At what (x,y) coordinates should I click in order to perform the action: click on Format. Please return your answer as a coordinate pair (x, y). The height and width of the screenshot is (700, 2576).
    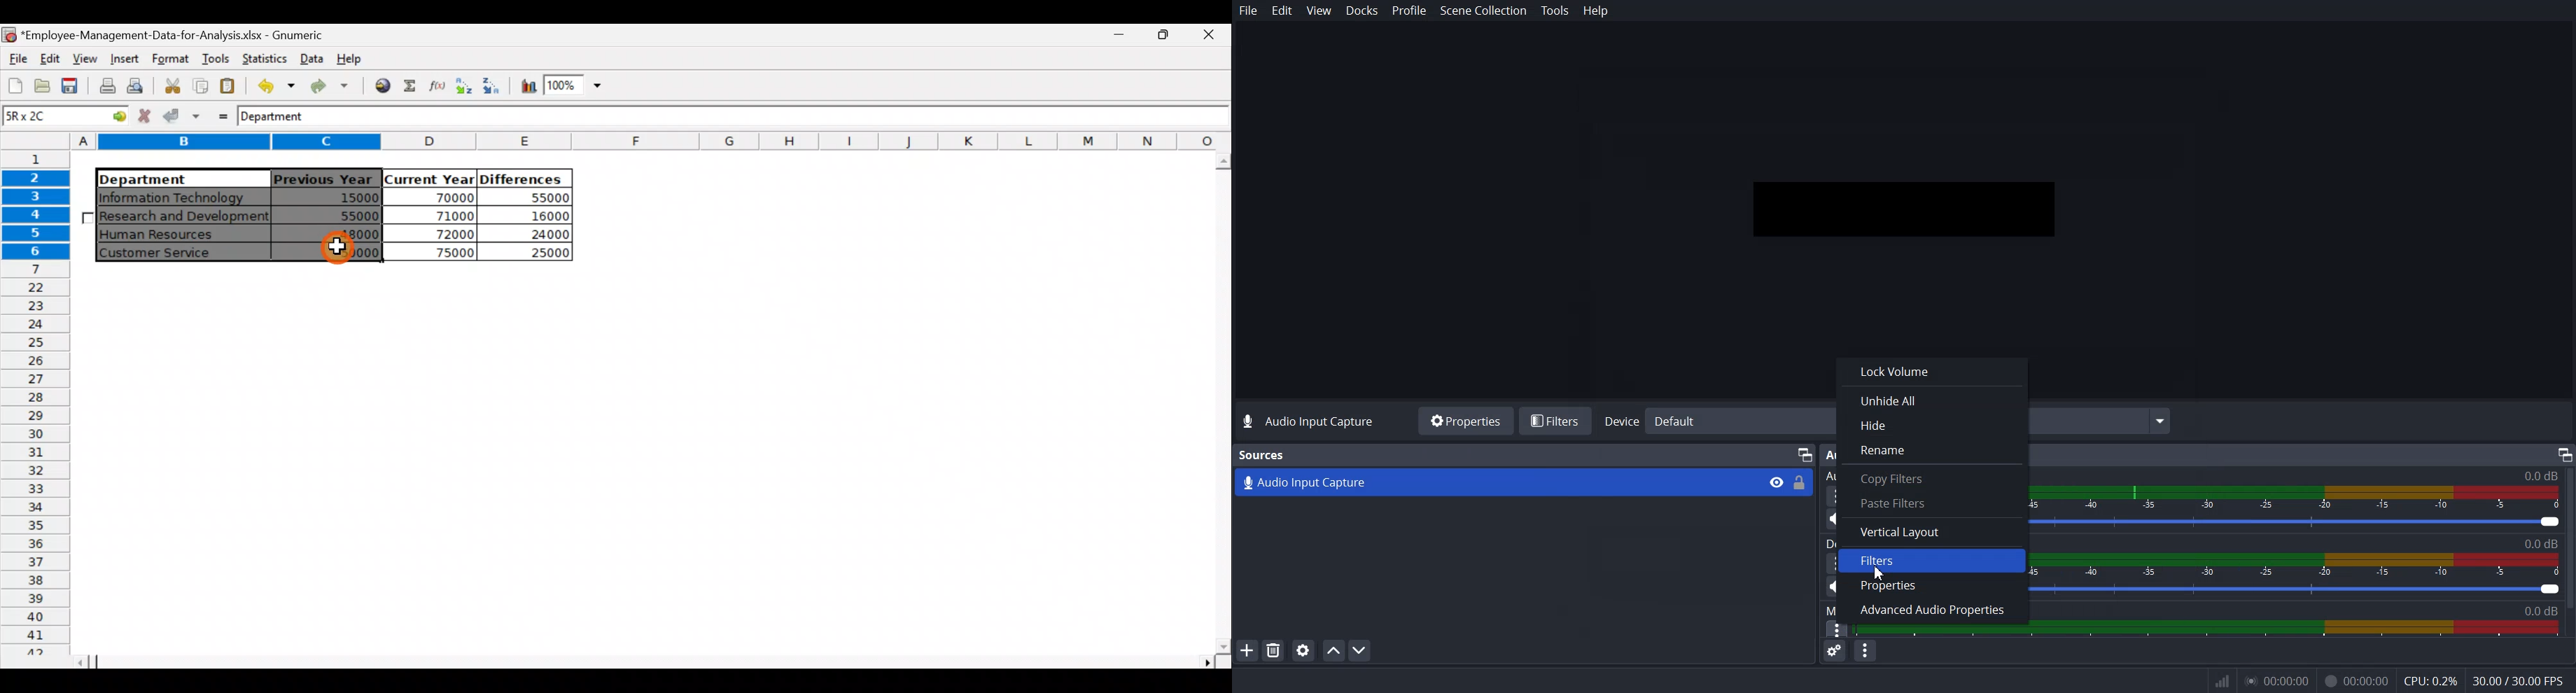
    Looking at the image, I should click on (168, 59).